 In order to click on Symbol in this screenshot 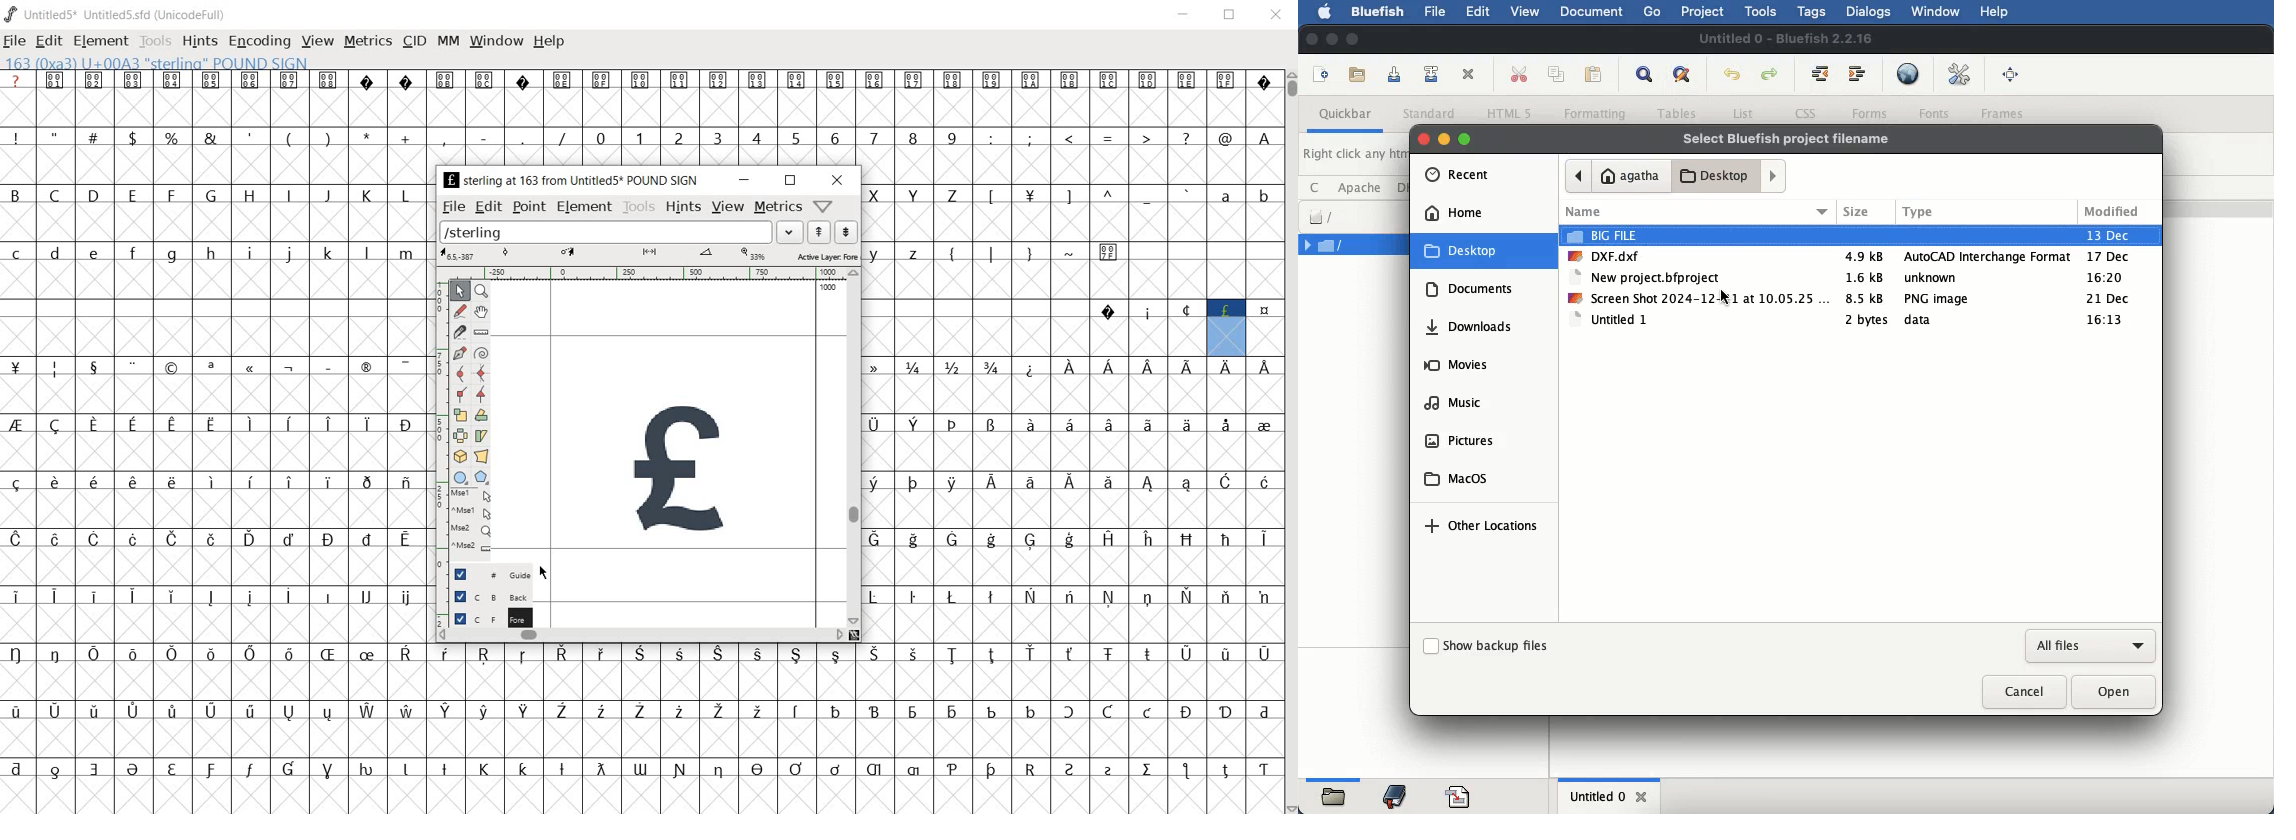, I will do `click(132, 426)`.